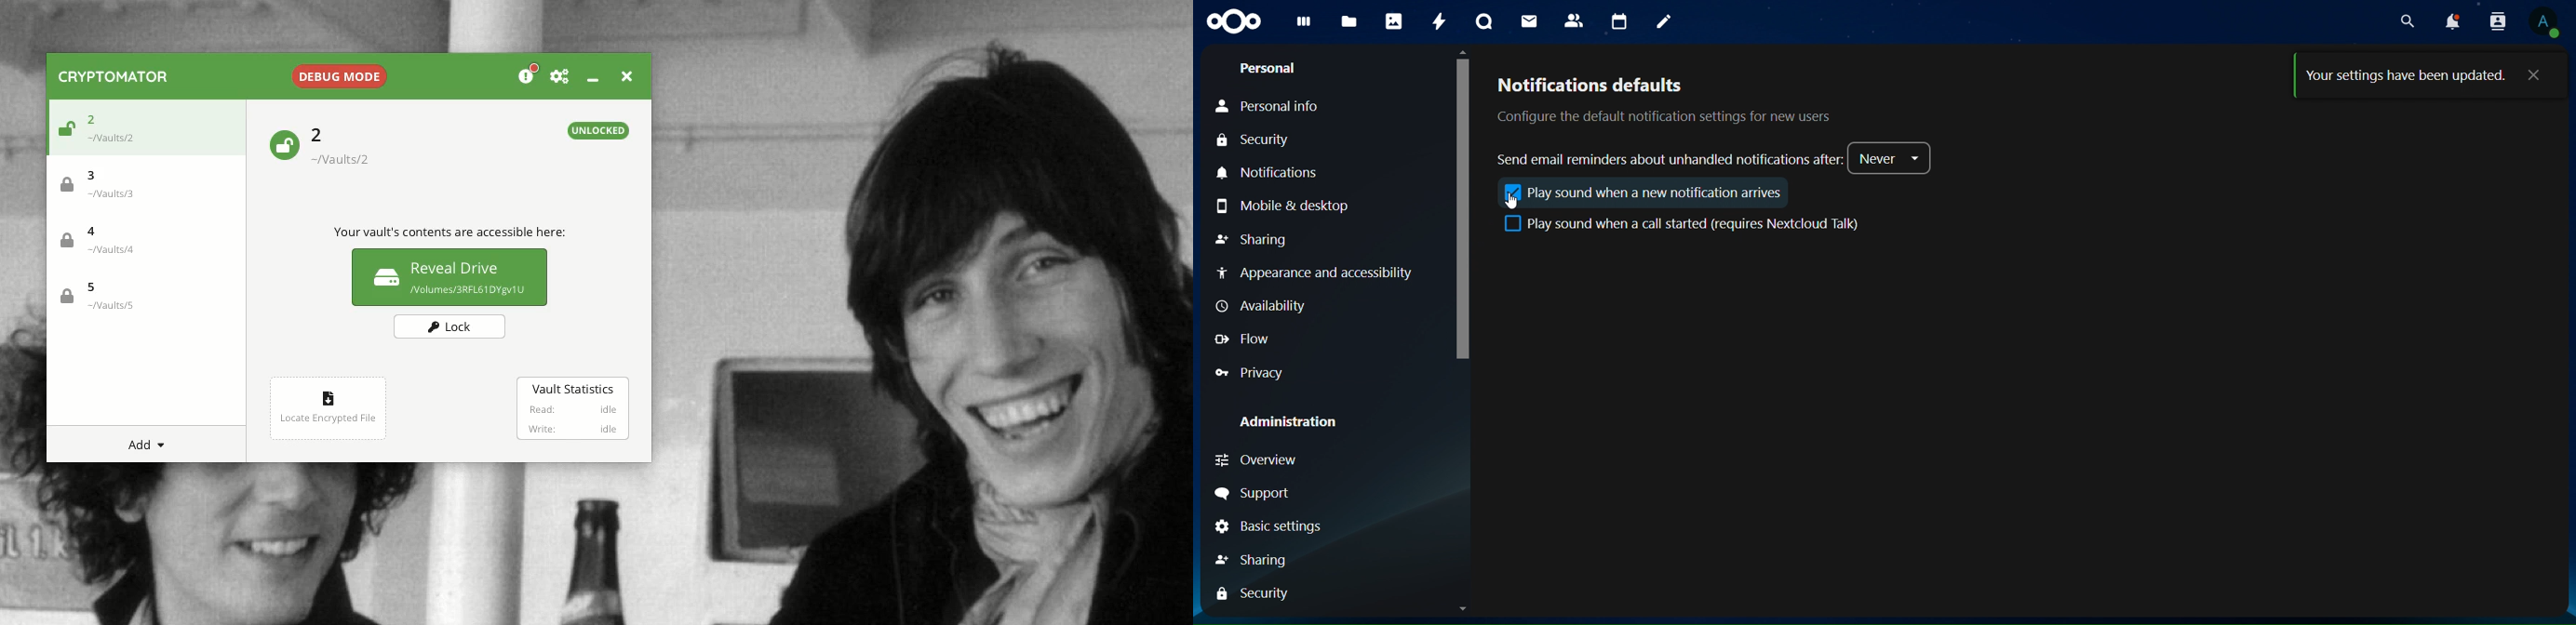 The width and height of the screenshot is (2576, 644). I want to click on icon, so click(1513, 192).